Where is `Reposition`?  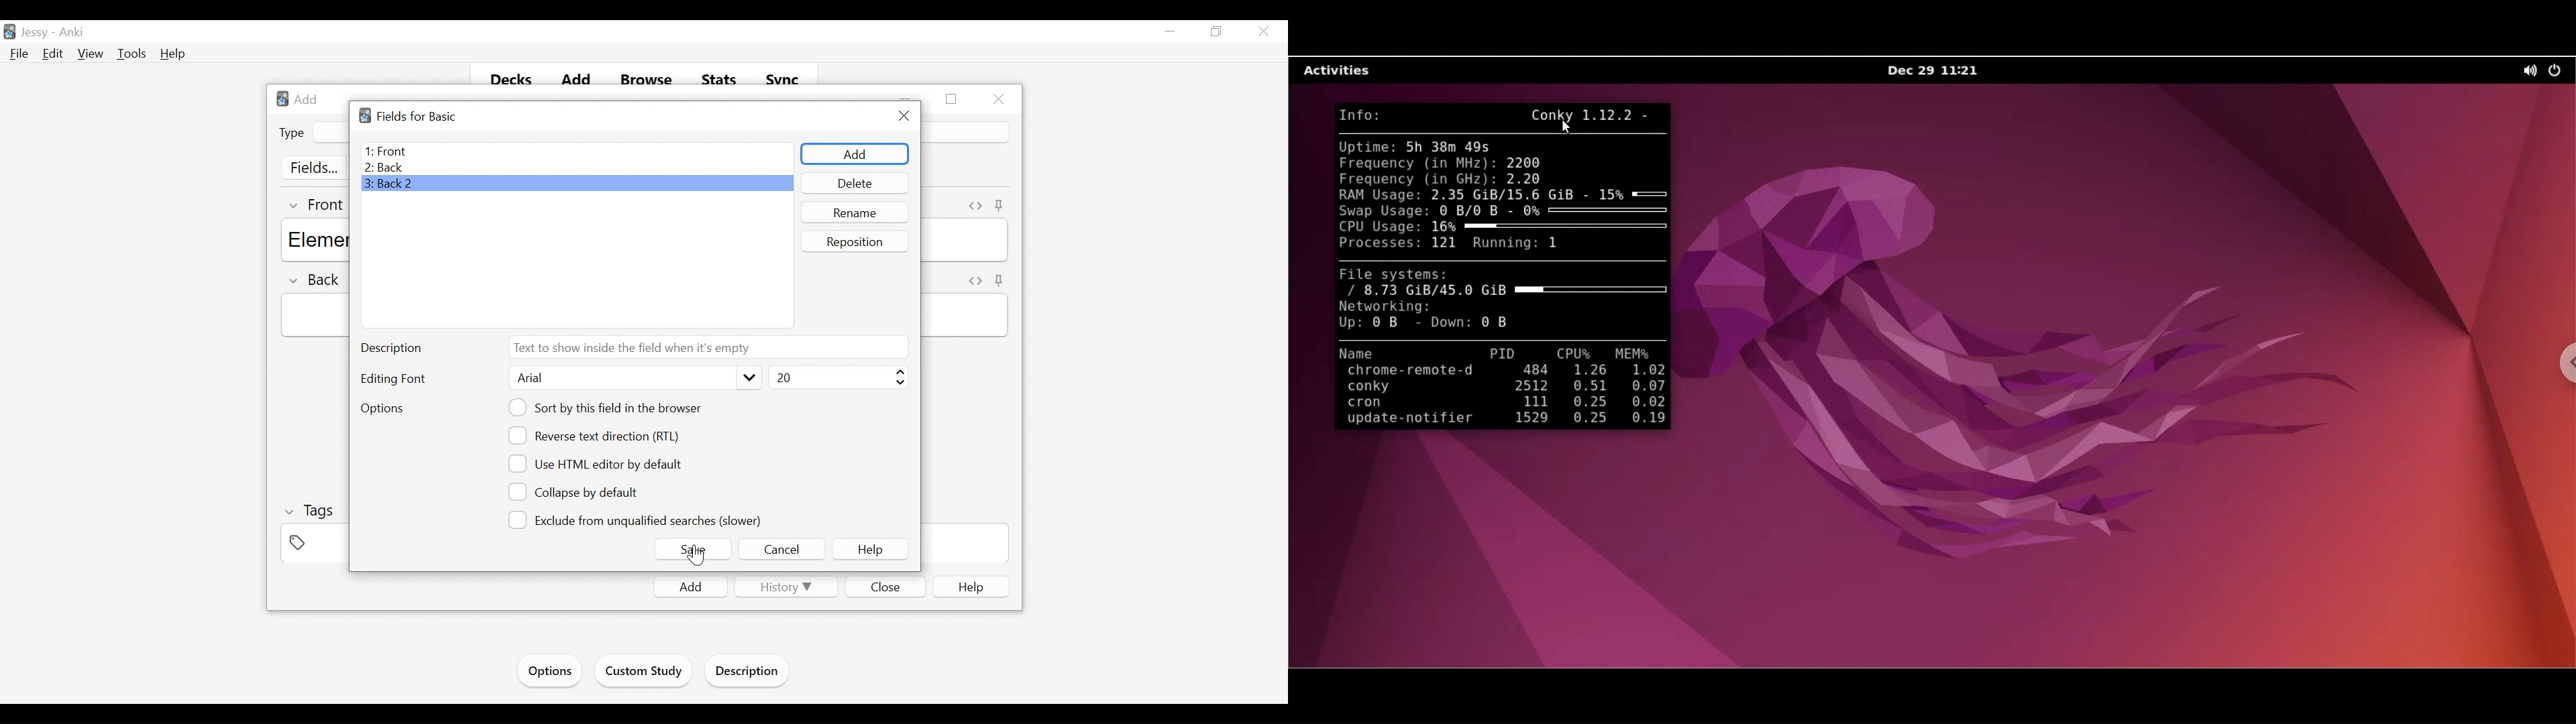
Reposition is located at coordinates (853, 242).